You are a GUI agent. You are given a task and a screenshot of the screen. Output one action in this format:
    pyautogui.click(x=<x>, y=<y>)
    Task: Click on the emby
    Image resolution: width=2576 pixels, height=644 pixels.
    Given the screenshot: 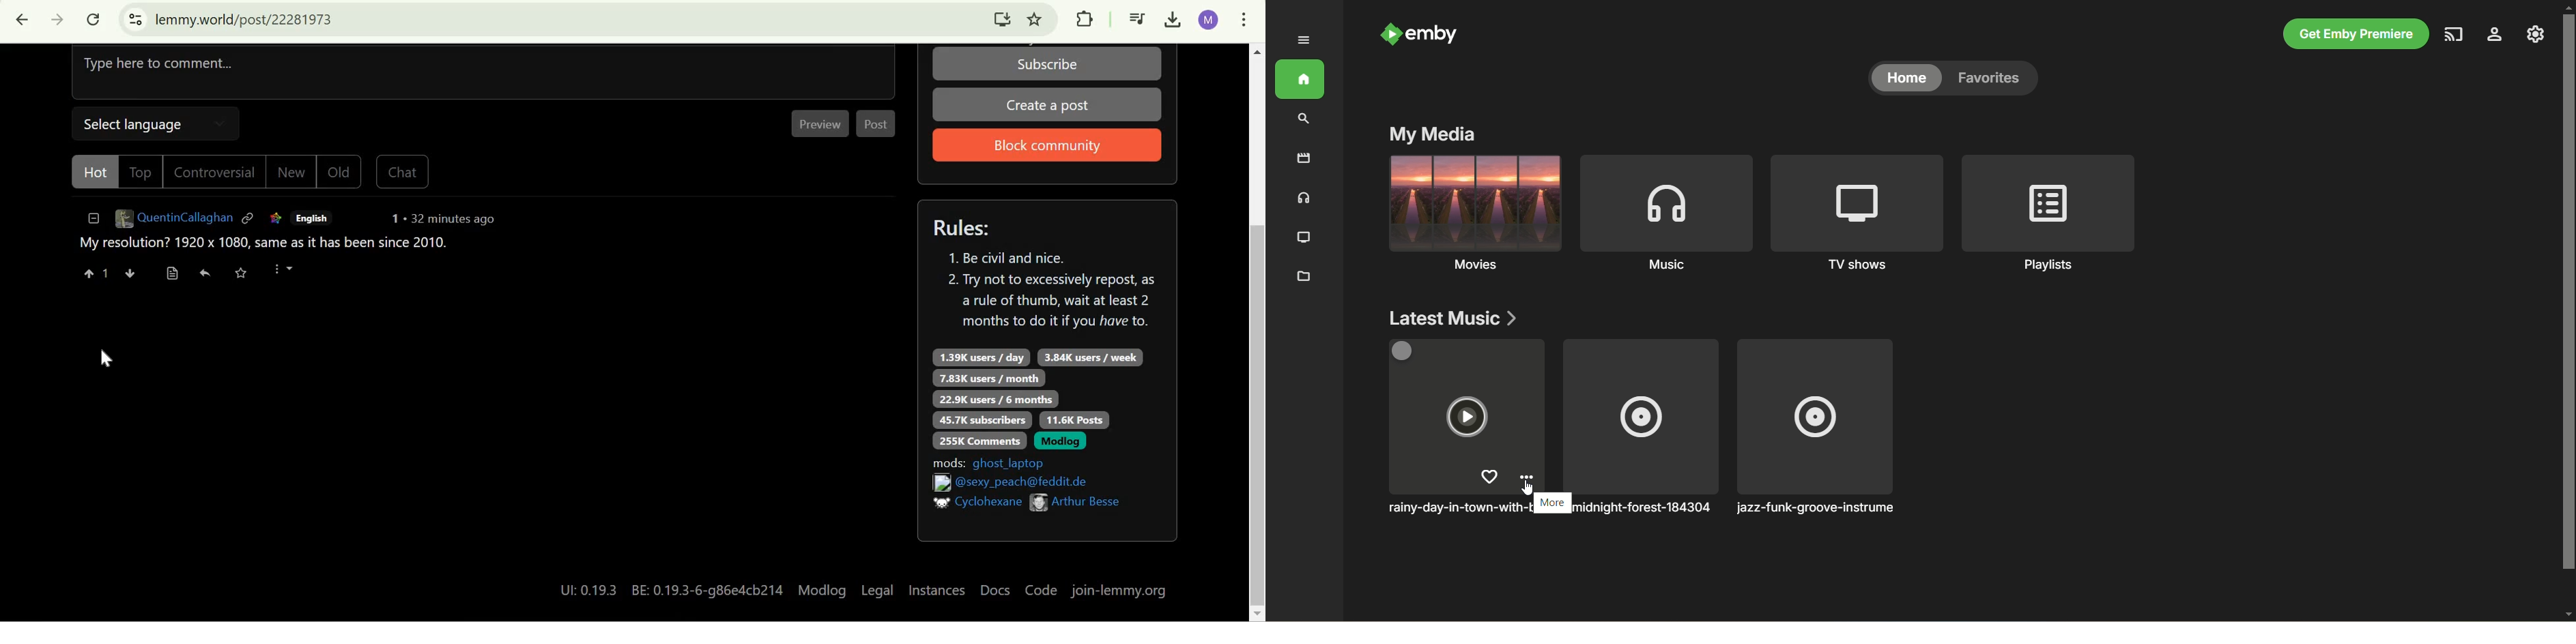 What is the action you would take?
    pyautogui.click(x=1432, y=34)
    